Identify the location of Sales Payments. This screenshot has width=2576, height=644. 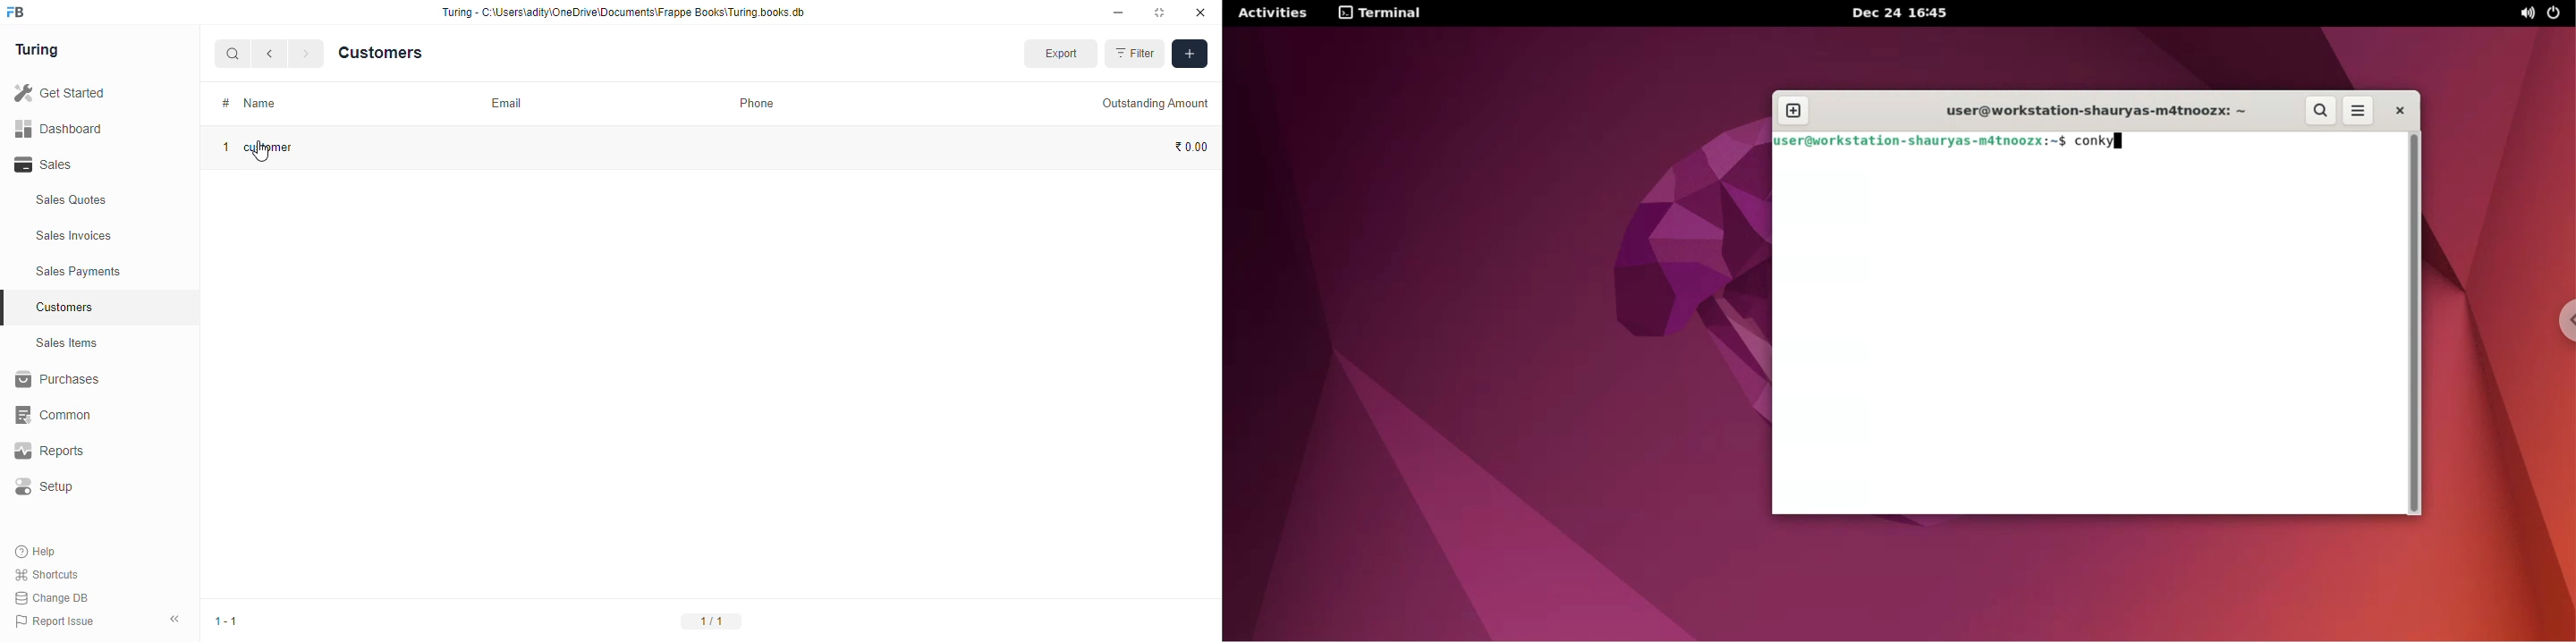
(106, 272).